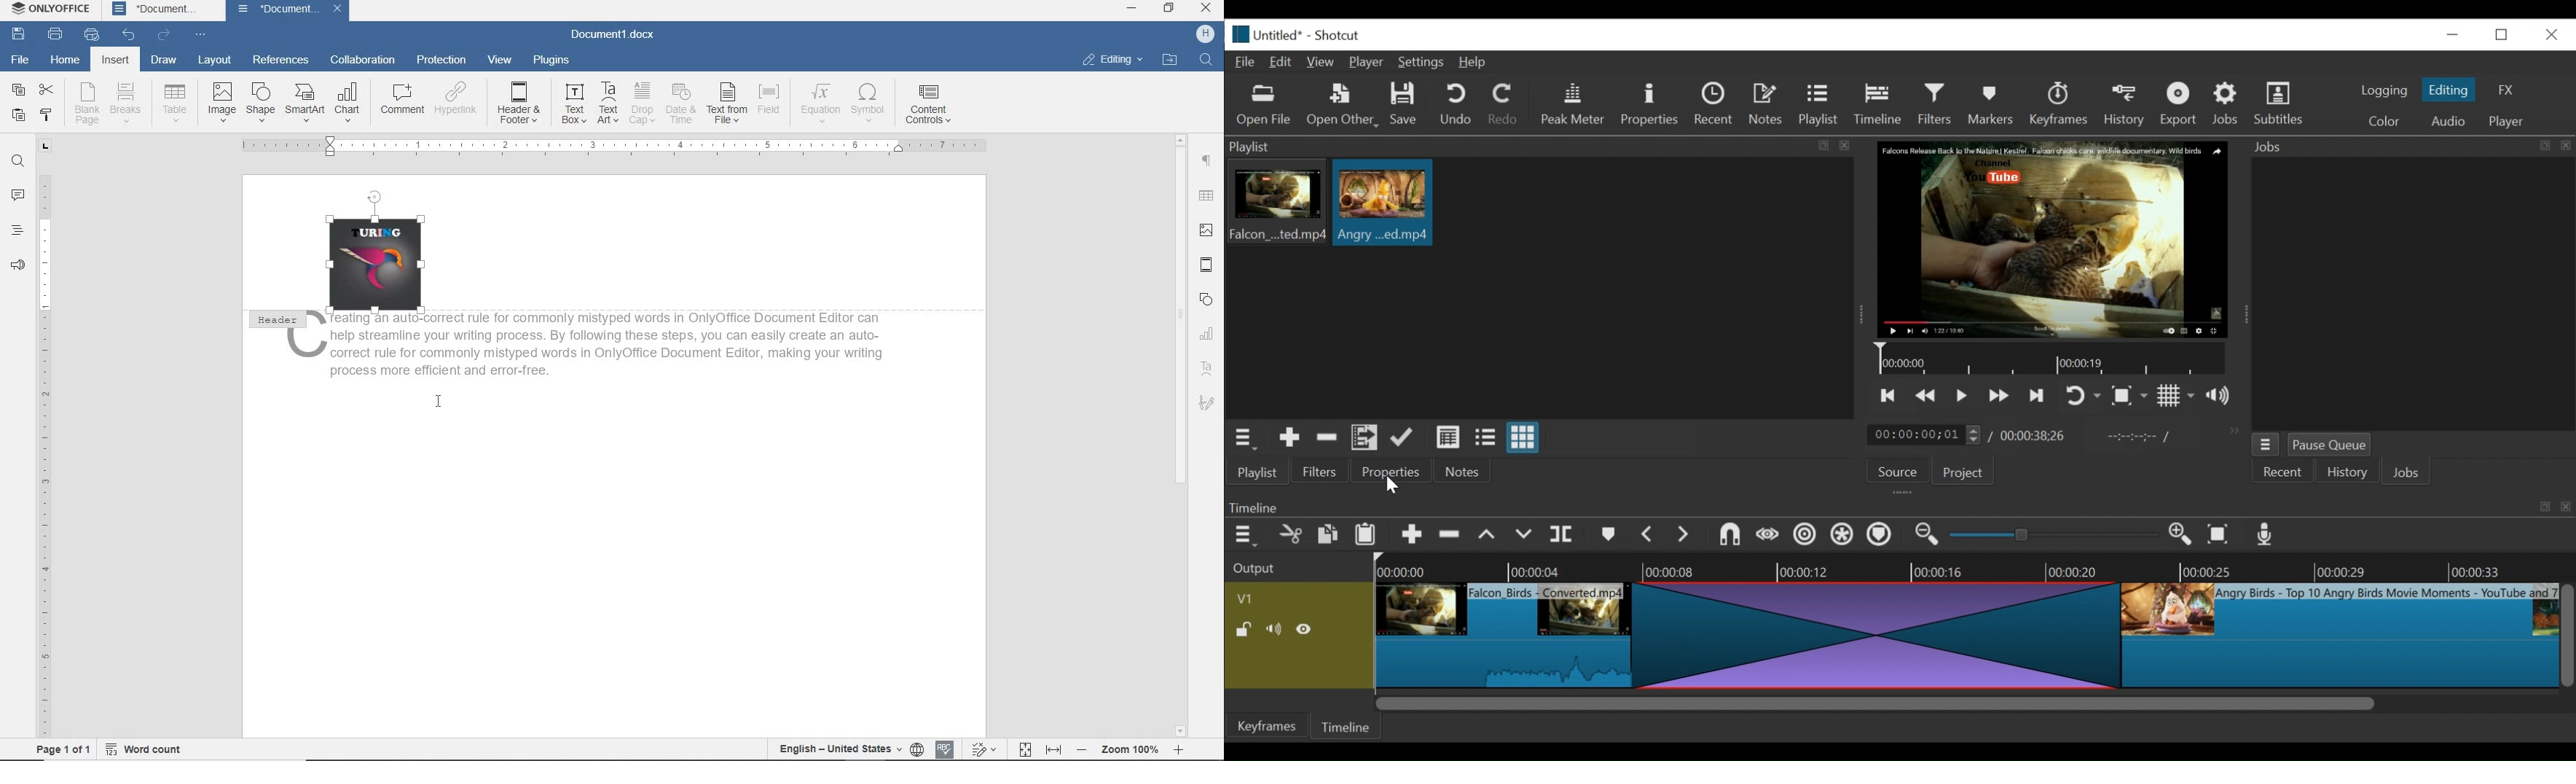 The width and height of the screenshot is (2576, 784). Describe the element at coordinates (2176, 395) in the screenshot. I see `Toggle display grid on player` at that location.